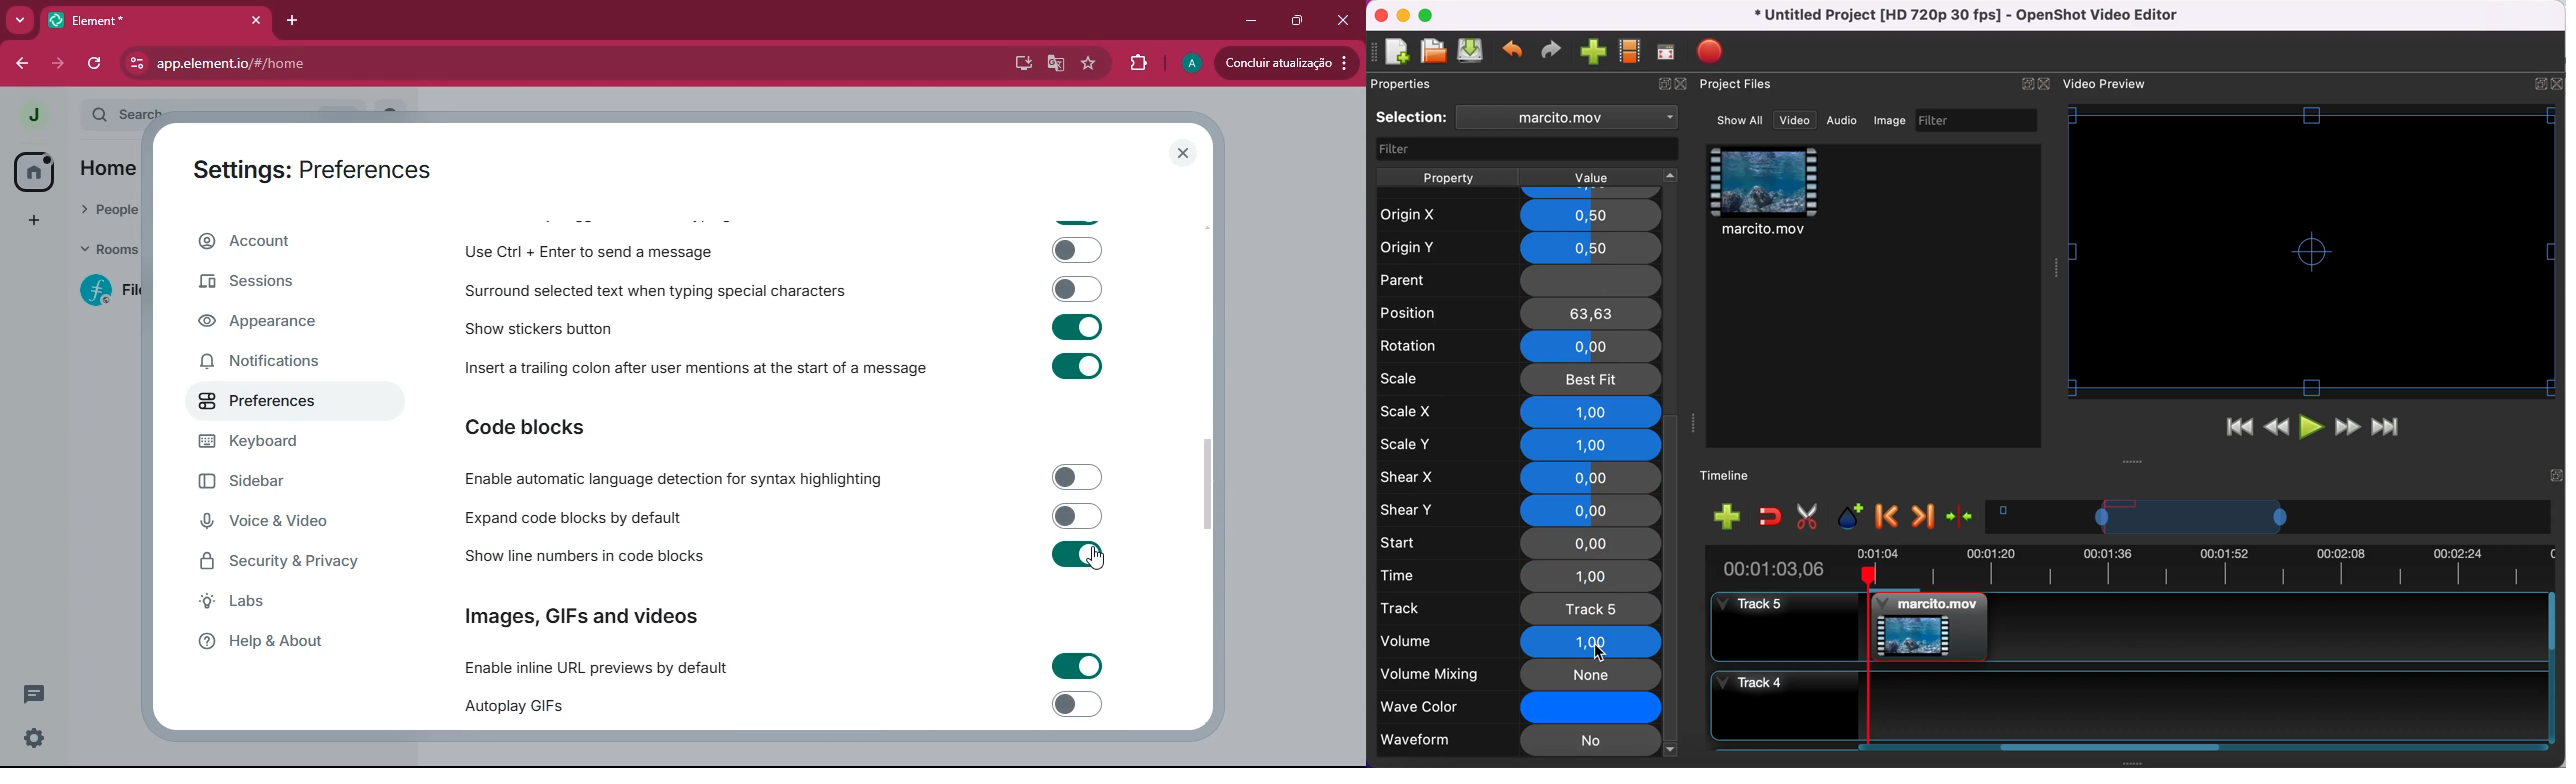  Describe the element at coordinates (34, 738) in the screenshot. I see `settings` at that location.